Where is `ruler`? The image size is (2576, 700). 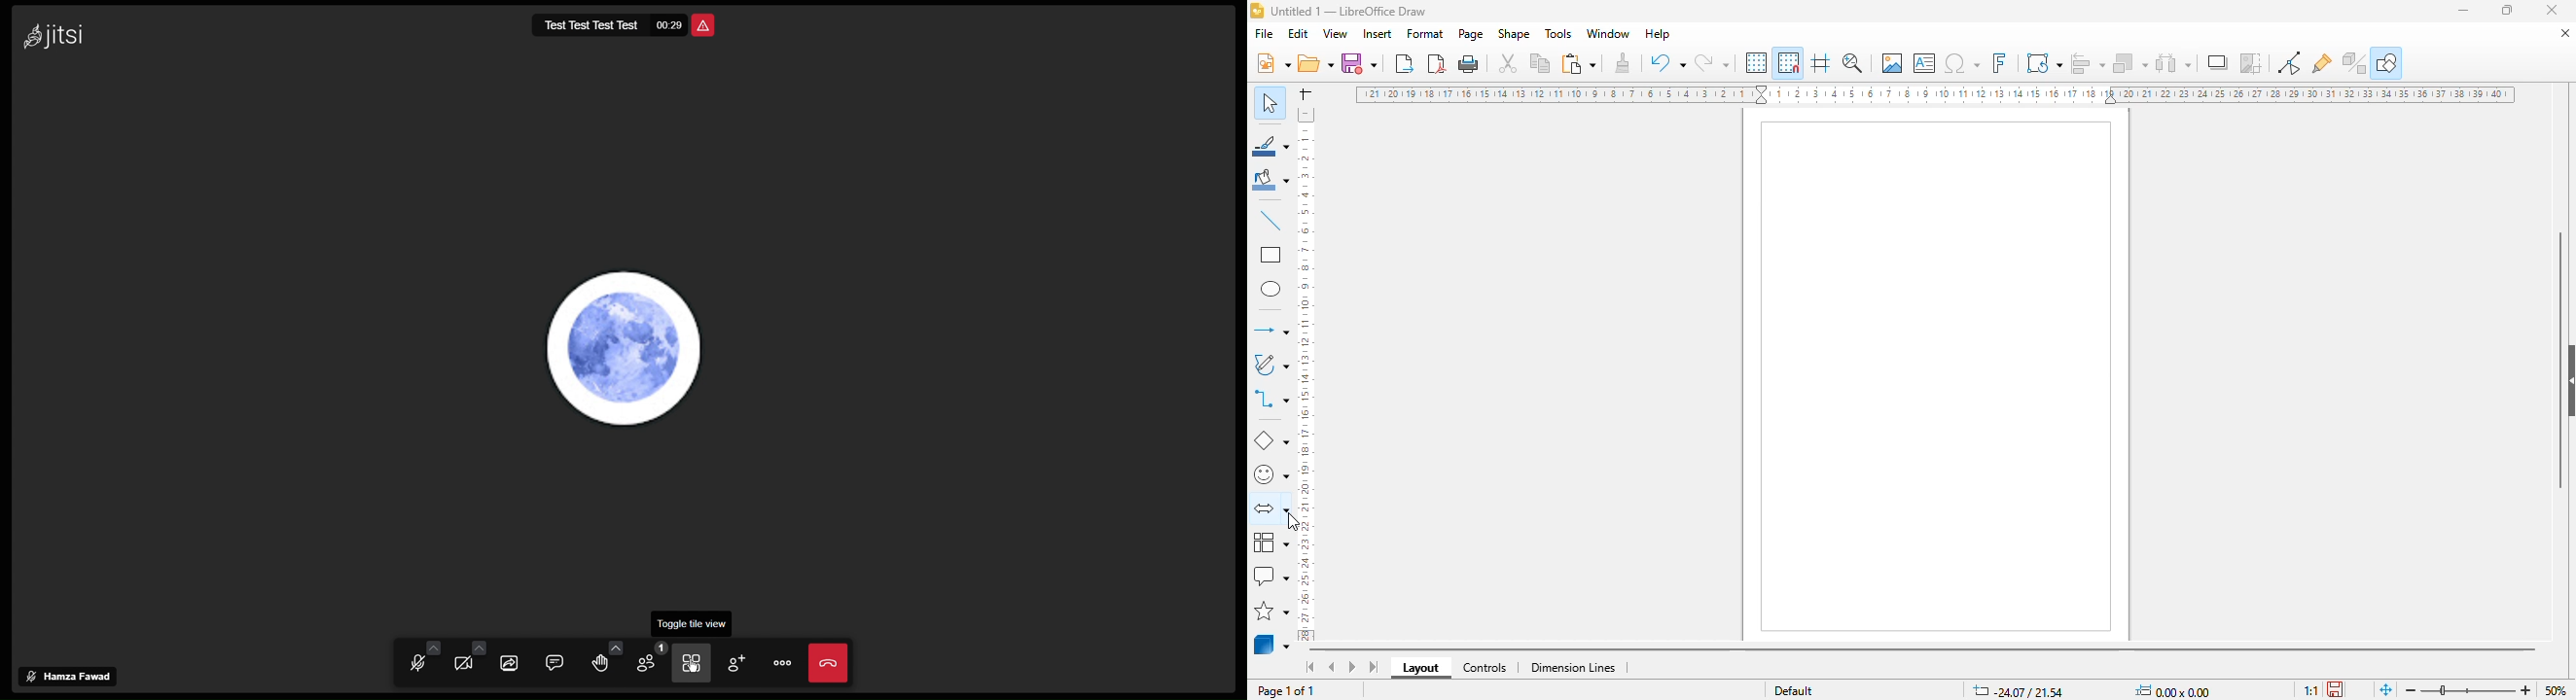 ruler is located at coordinates (1305, 374).